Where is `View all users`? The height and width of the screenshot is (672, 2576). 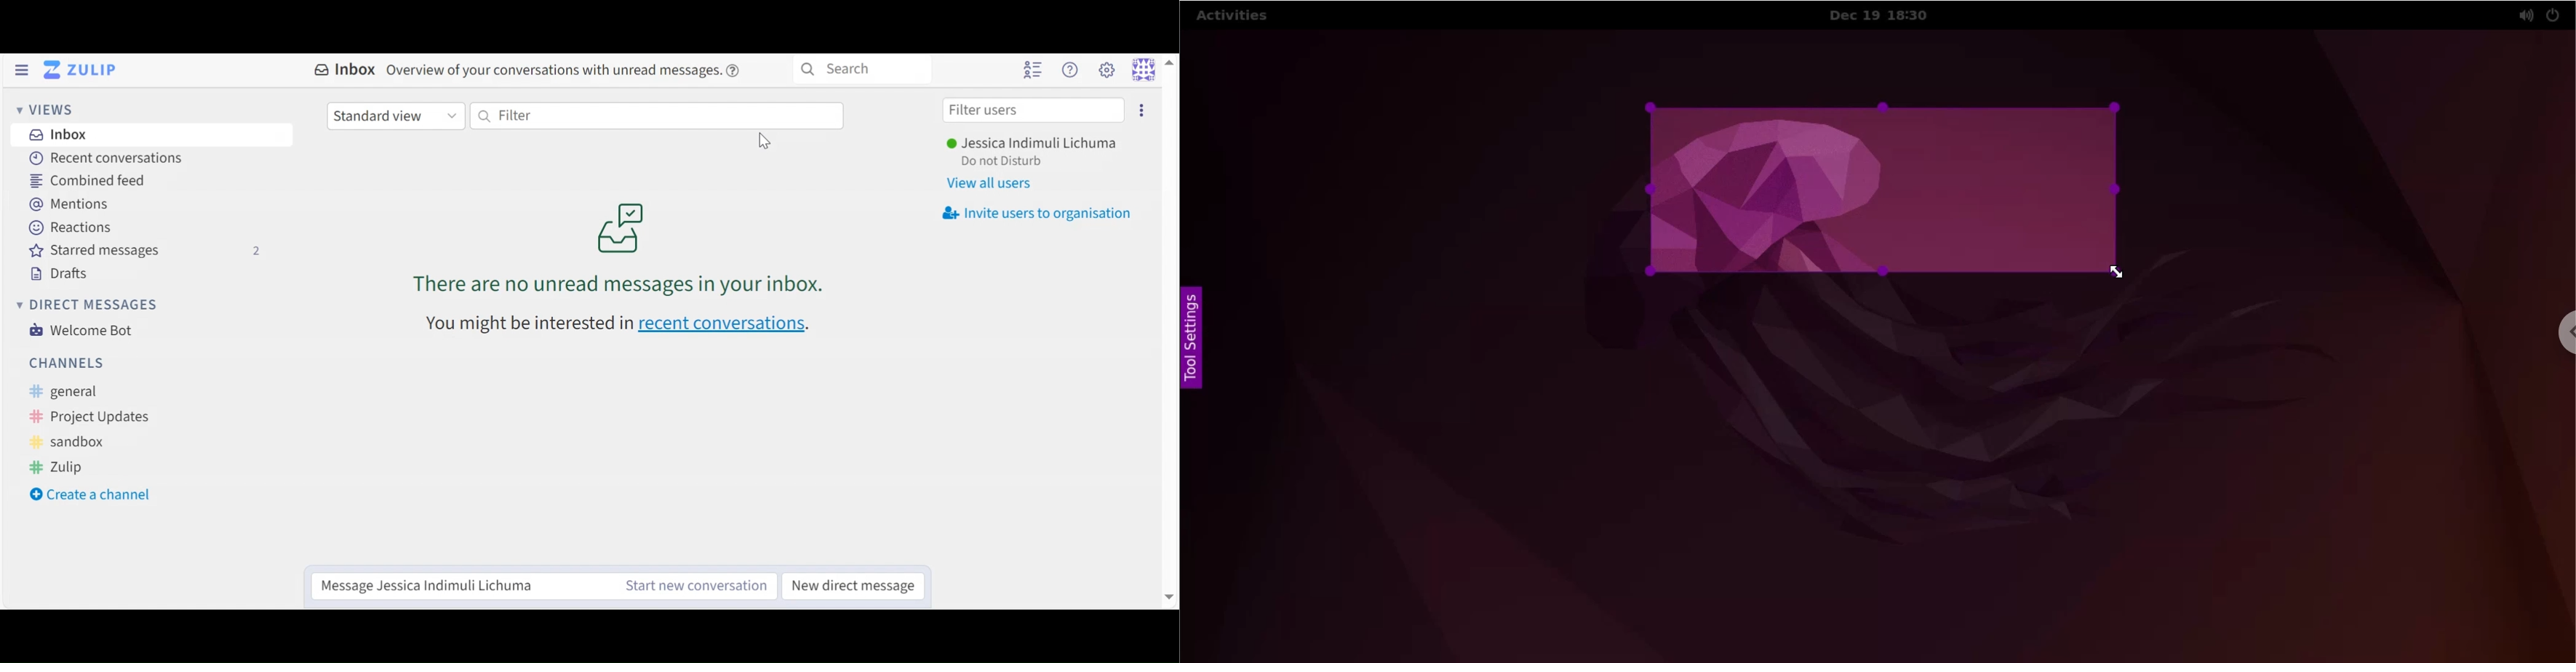
View all users is located at coordinates (988, 182).